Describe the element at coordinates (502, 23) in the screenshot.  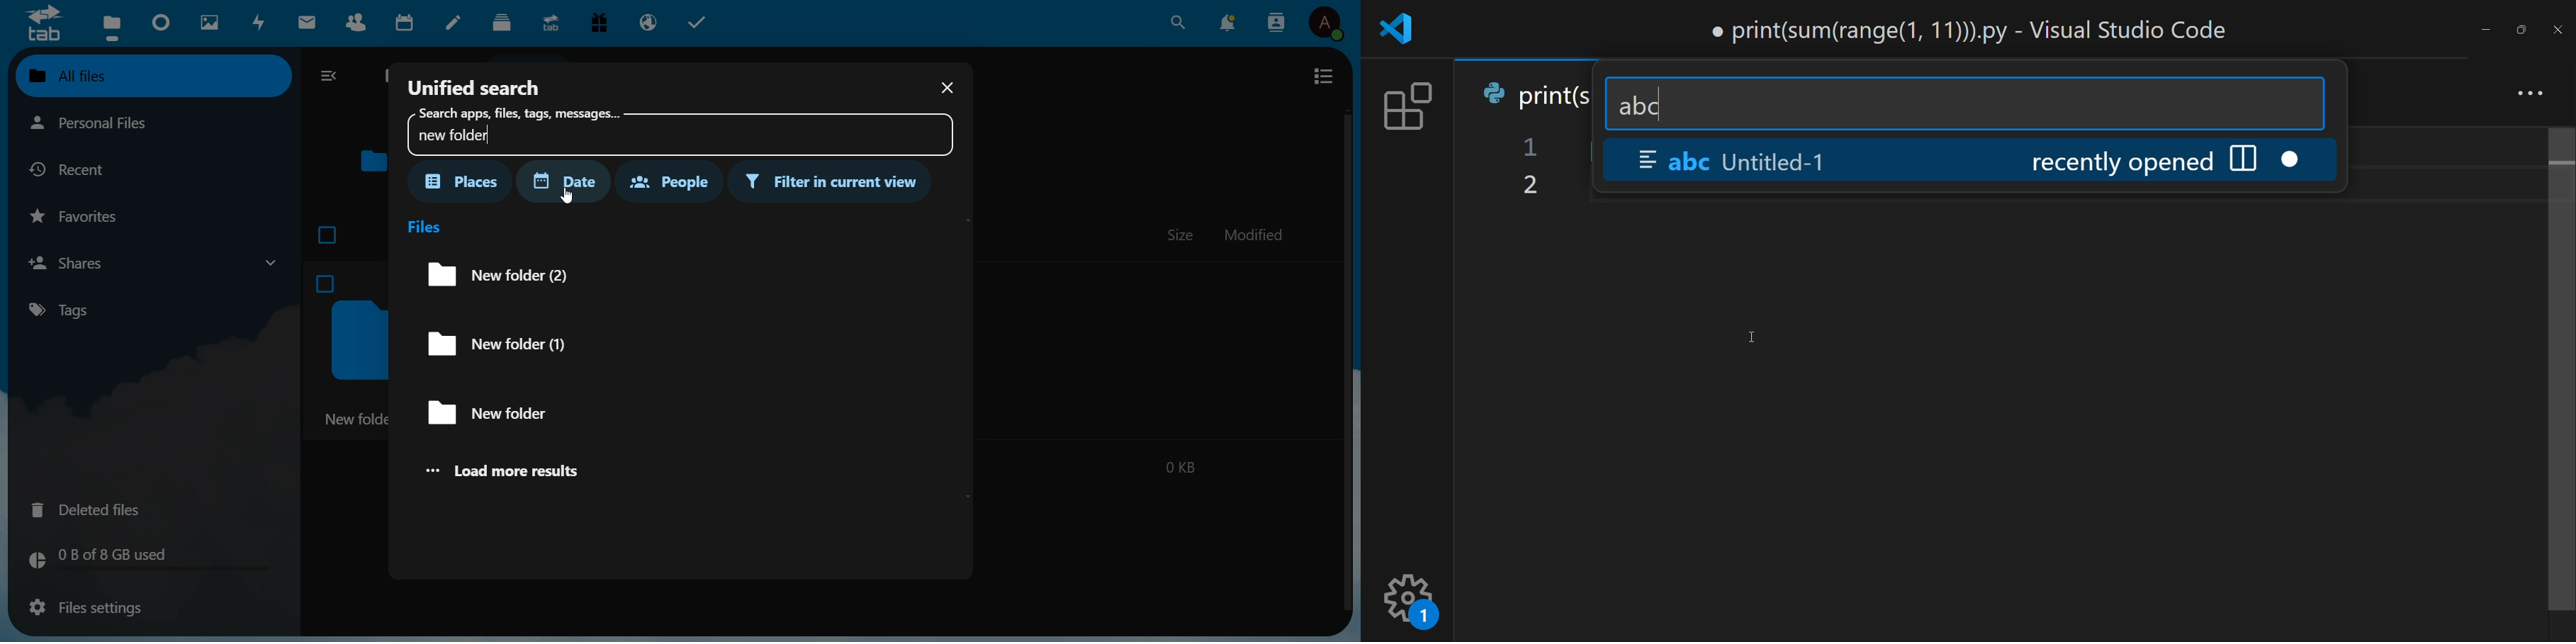
I see `deck` at that location.